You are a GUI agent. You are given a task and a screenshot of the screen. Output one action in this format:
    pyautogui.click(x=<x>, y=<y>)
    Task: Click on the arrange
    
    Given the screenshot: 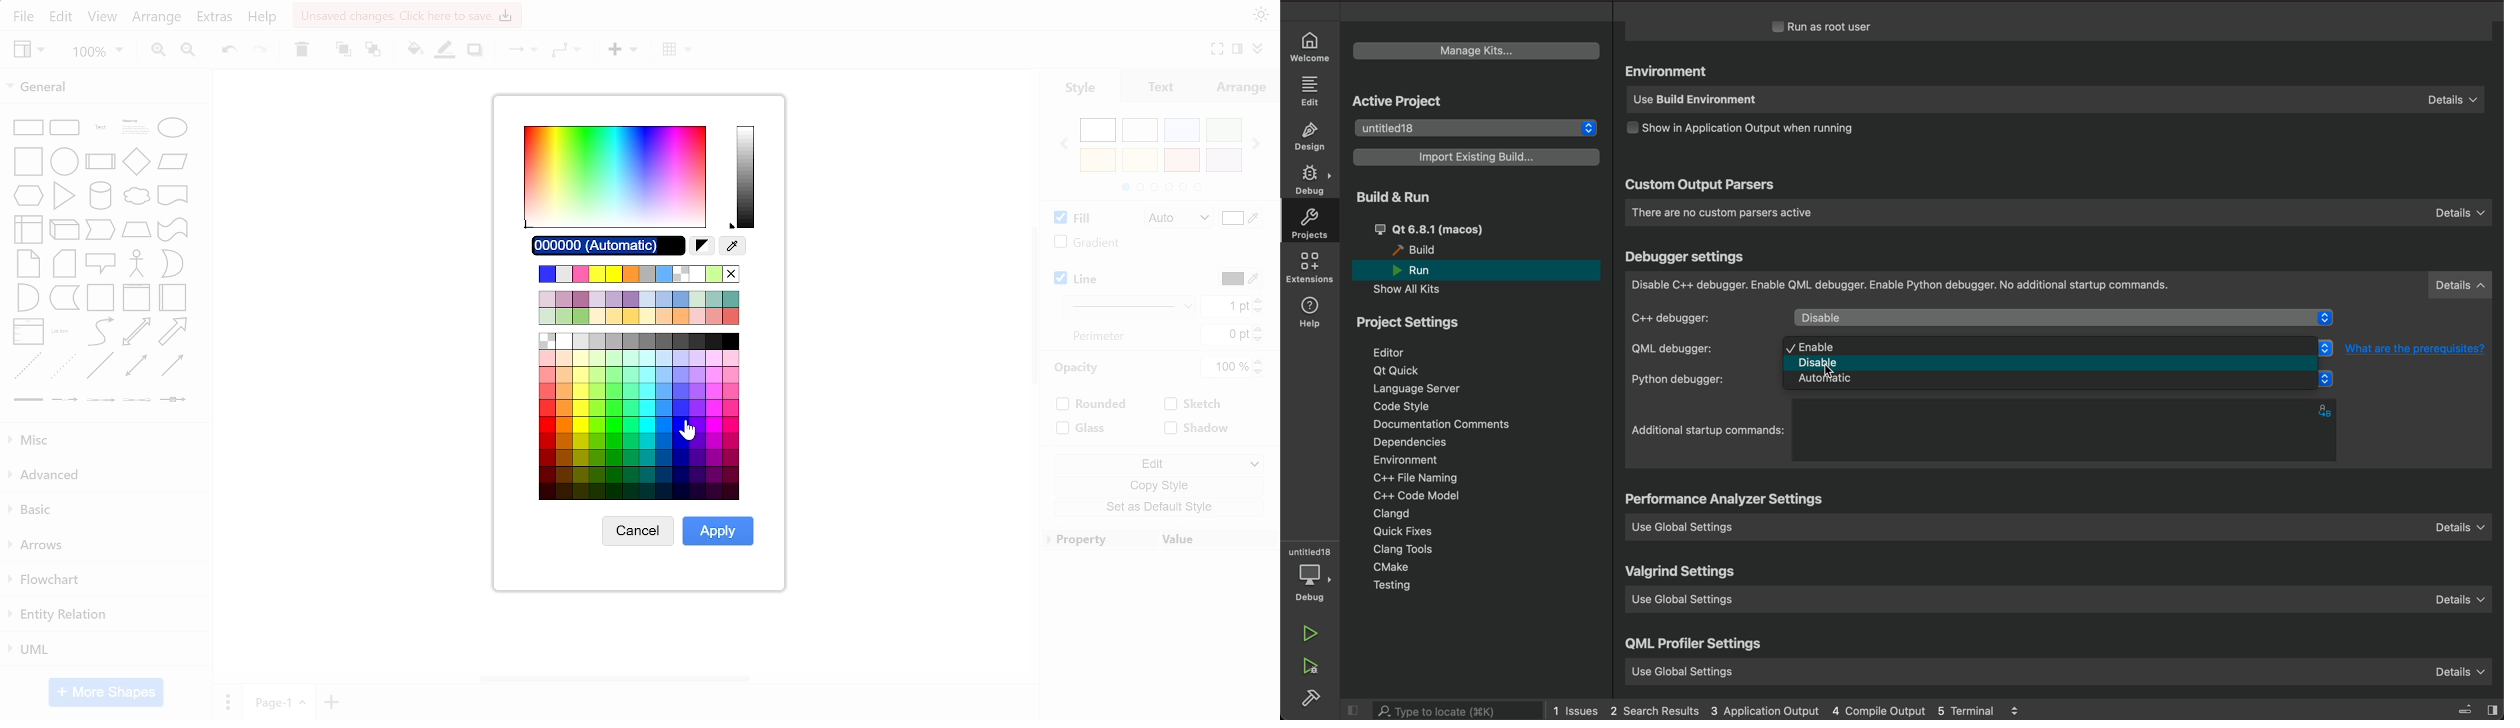 What is the action you would take?
    pyautogui.click(x=1242, y=87)
    